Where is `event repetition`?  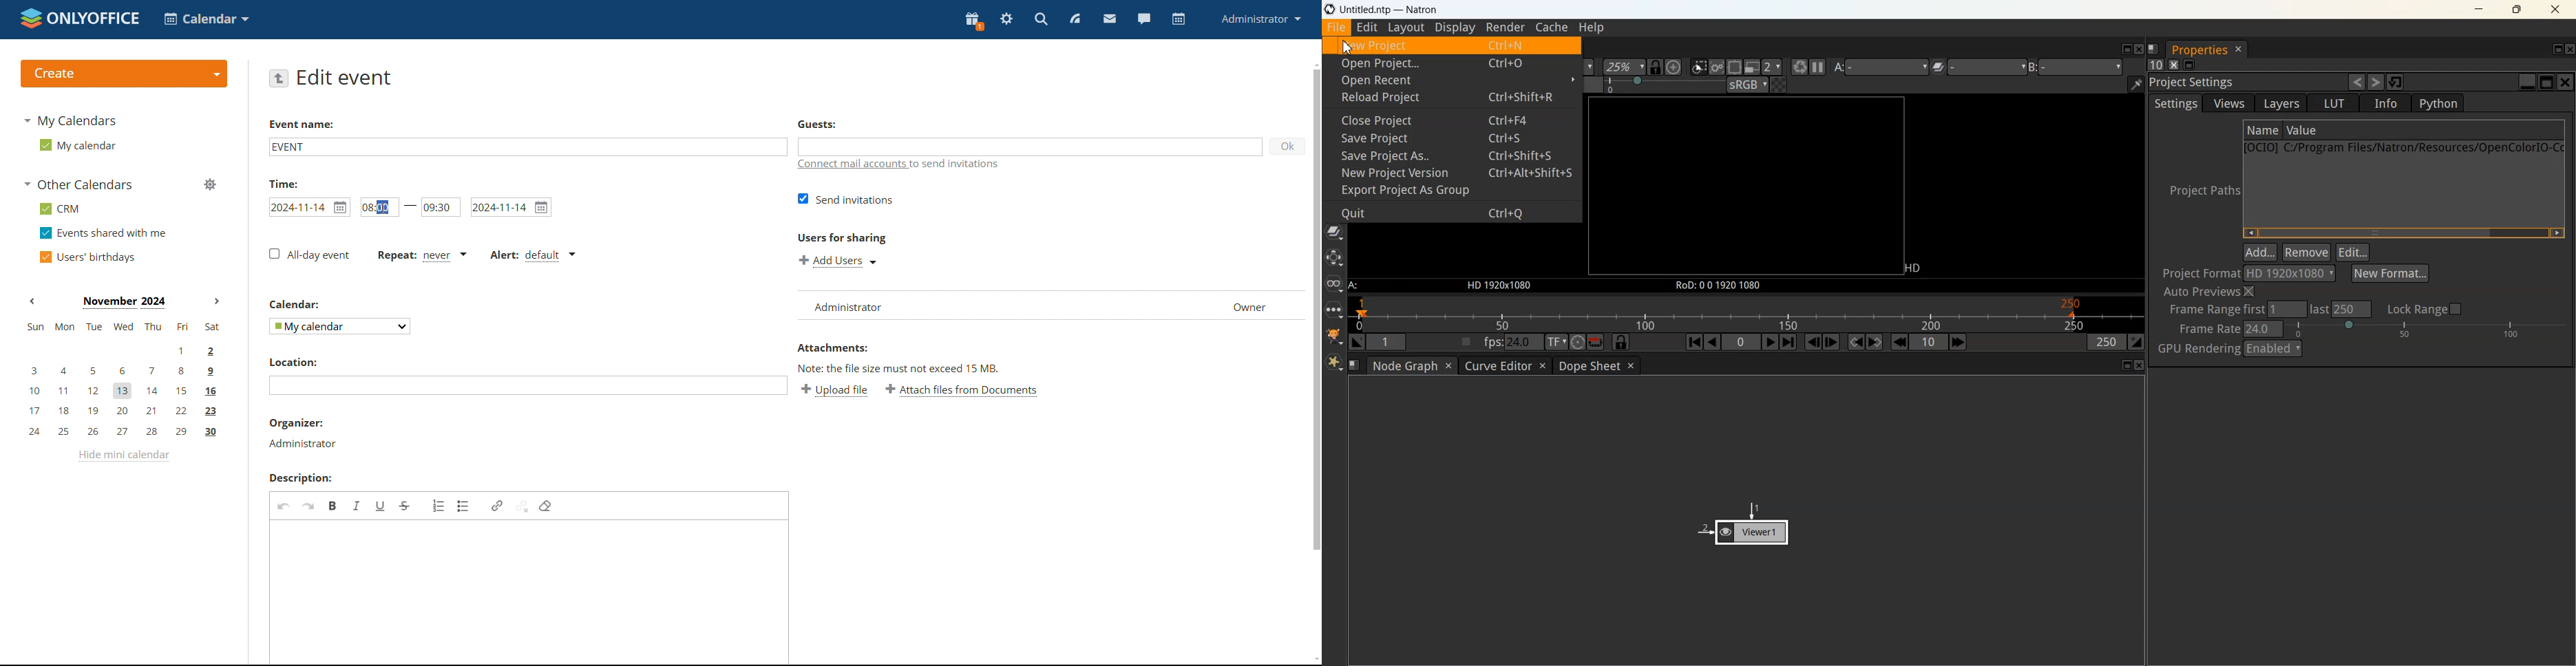
event repetition is located at coordinates (421, 256).